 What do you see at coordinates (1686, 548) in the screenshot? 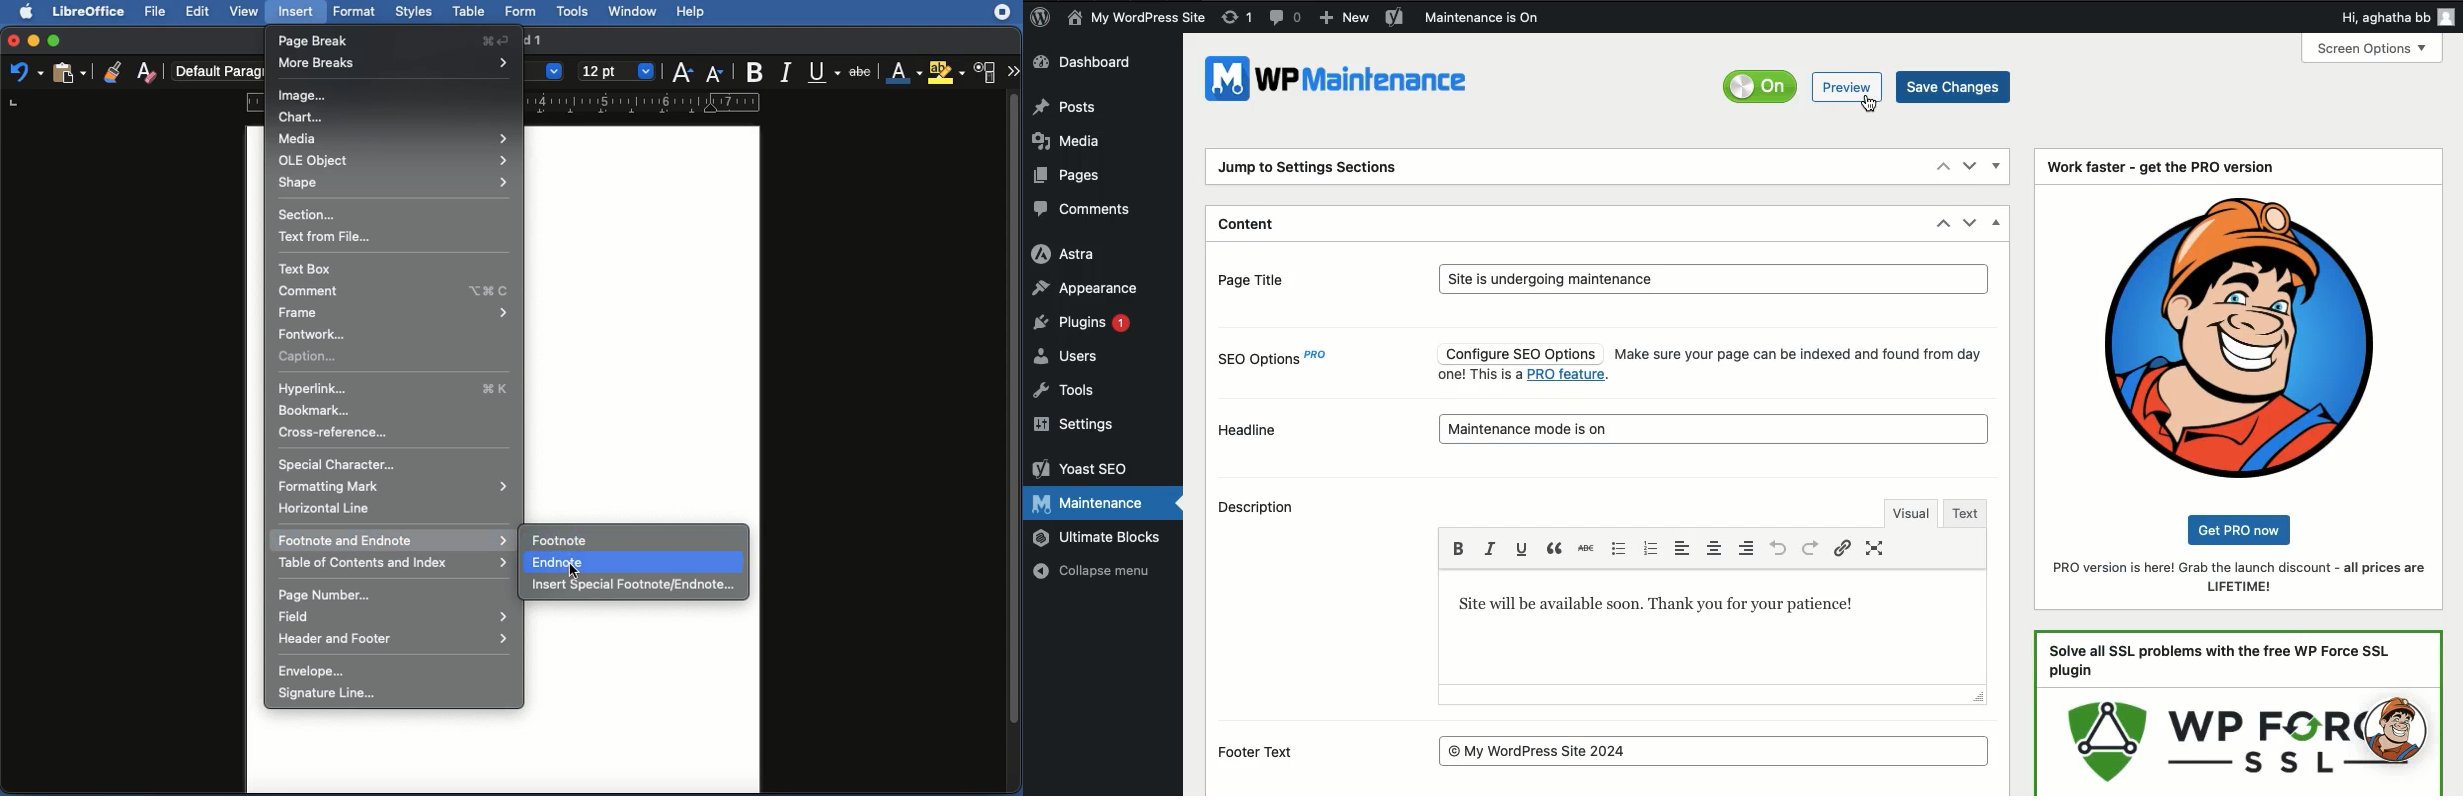
I see `Left aligned` at bounding box center [1686, 548].